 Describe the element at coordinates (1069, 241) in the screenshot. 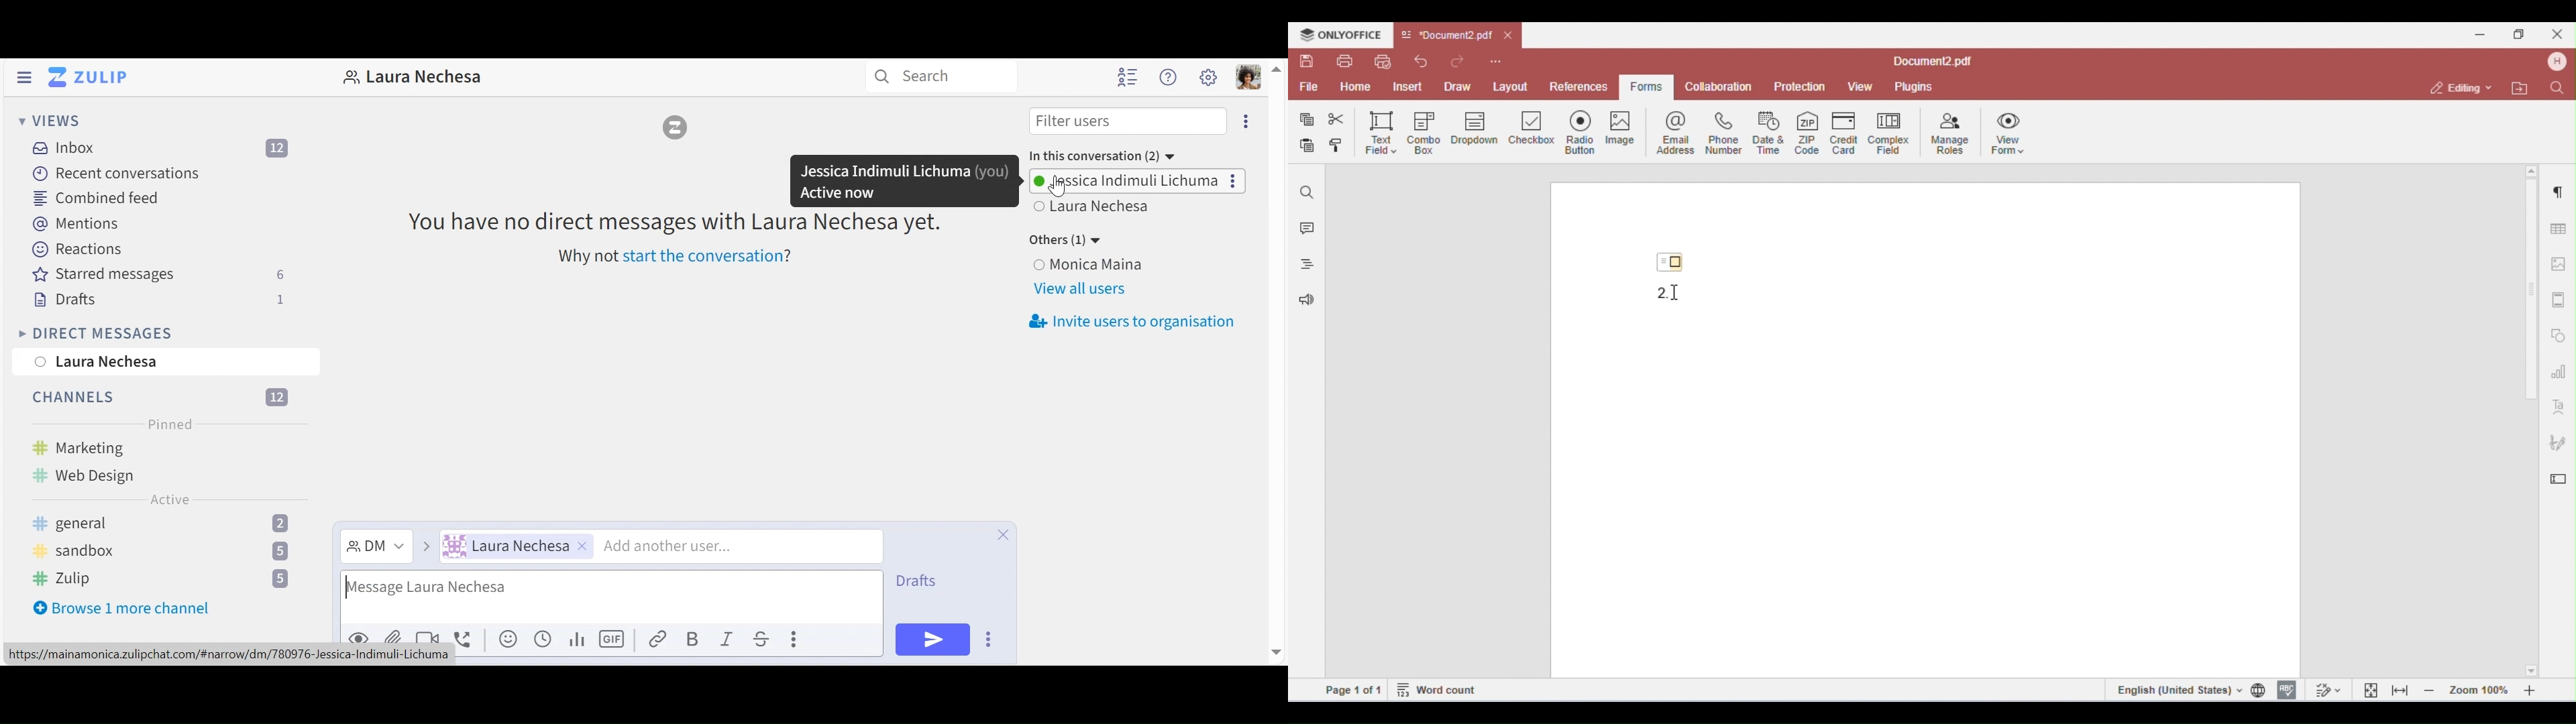

I see `Other users(1)` at that location.